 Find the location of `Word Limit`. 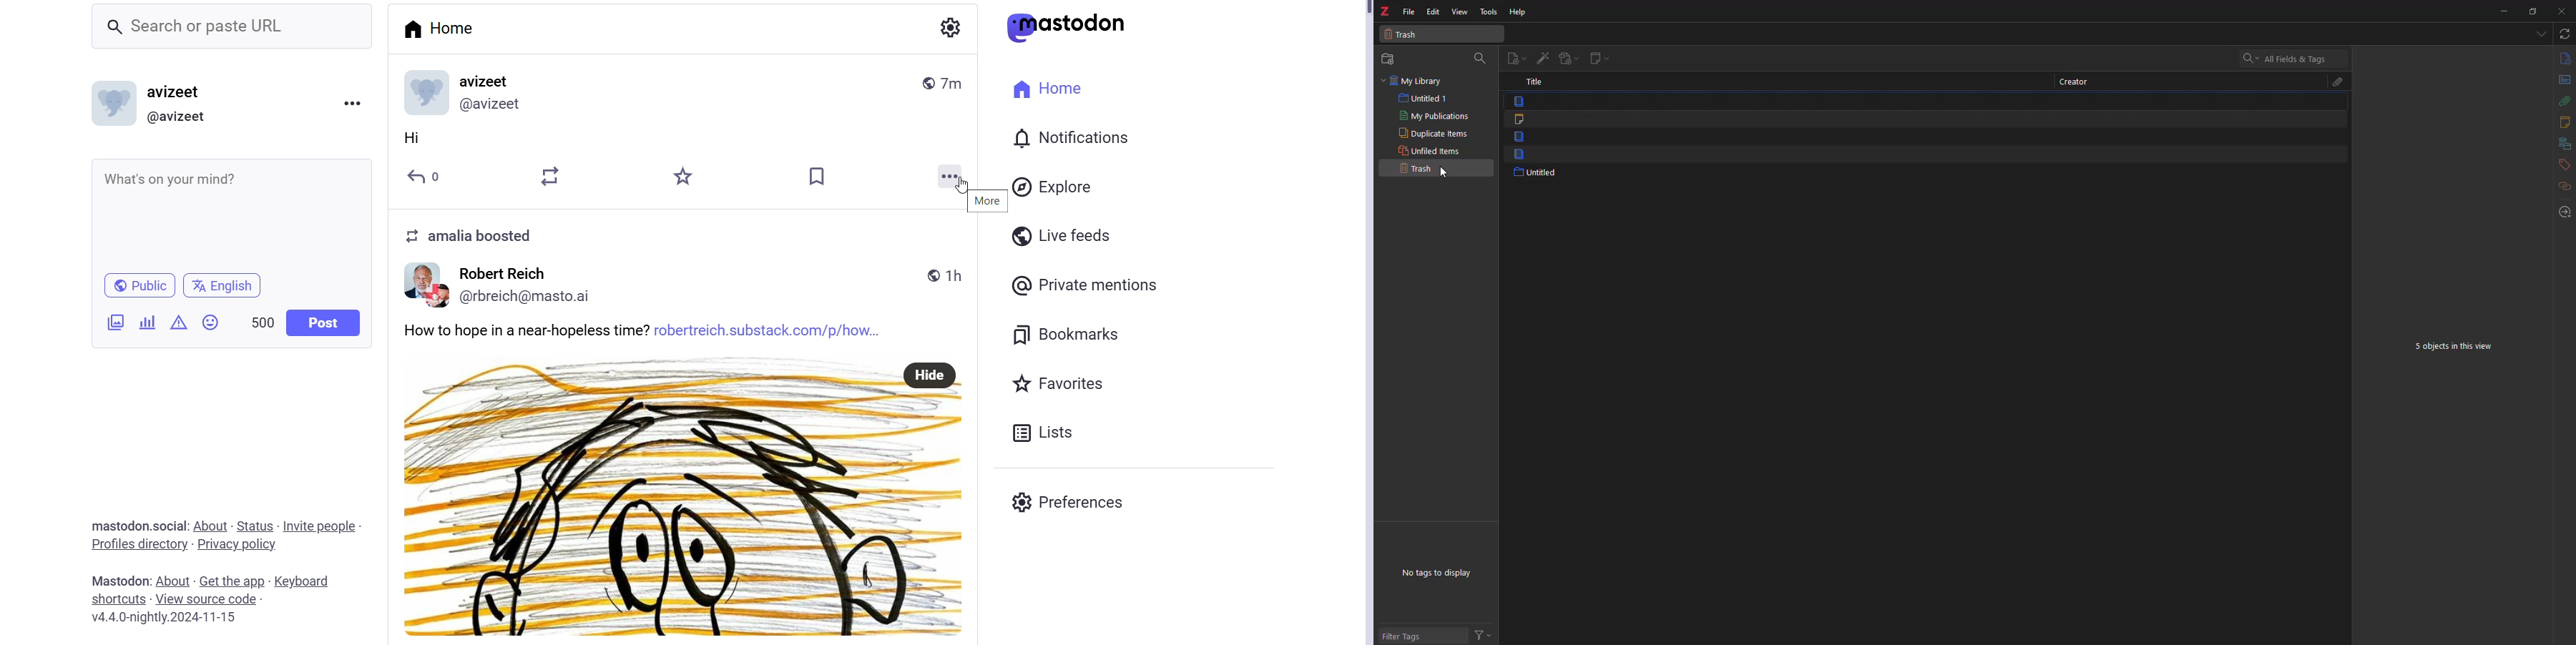

Word Limit is located at coordinates (263, 321).